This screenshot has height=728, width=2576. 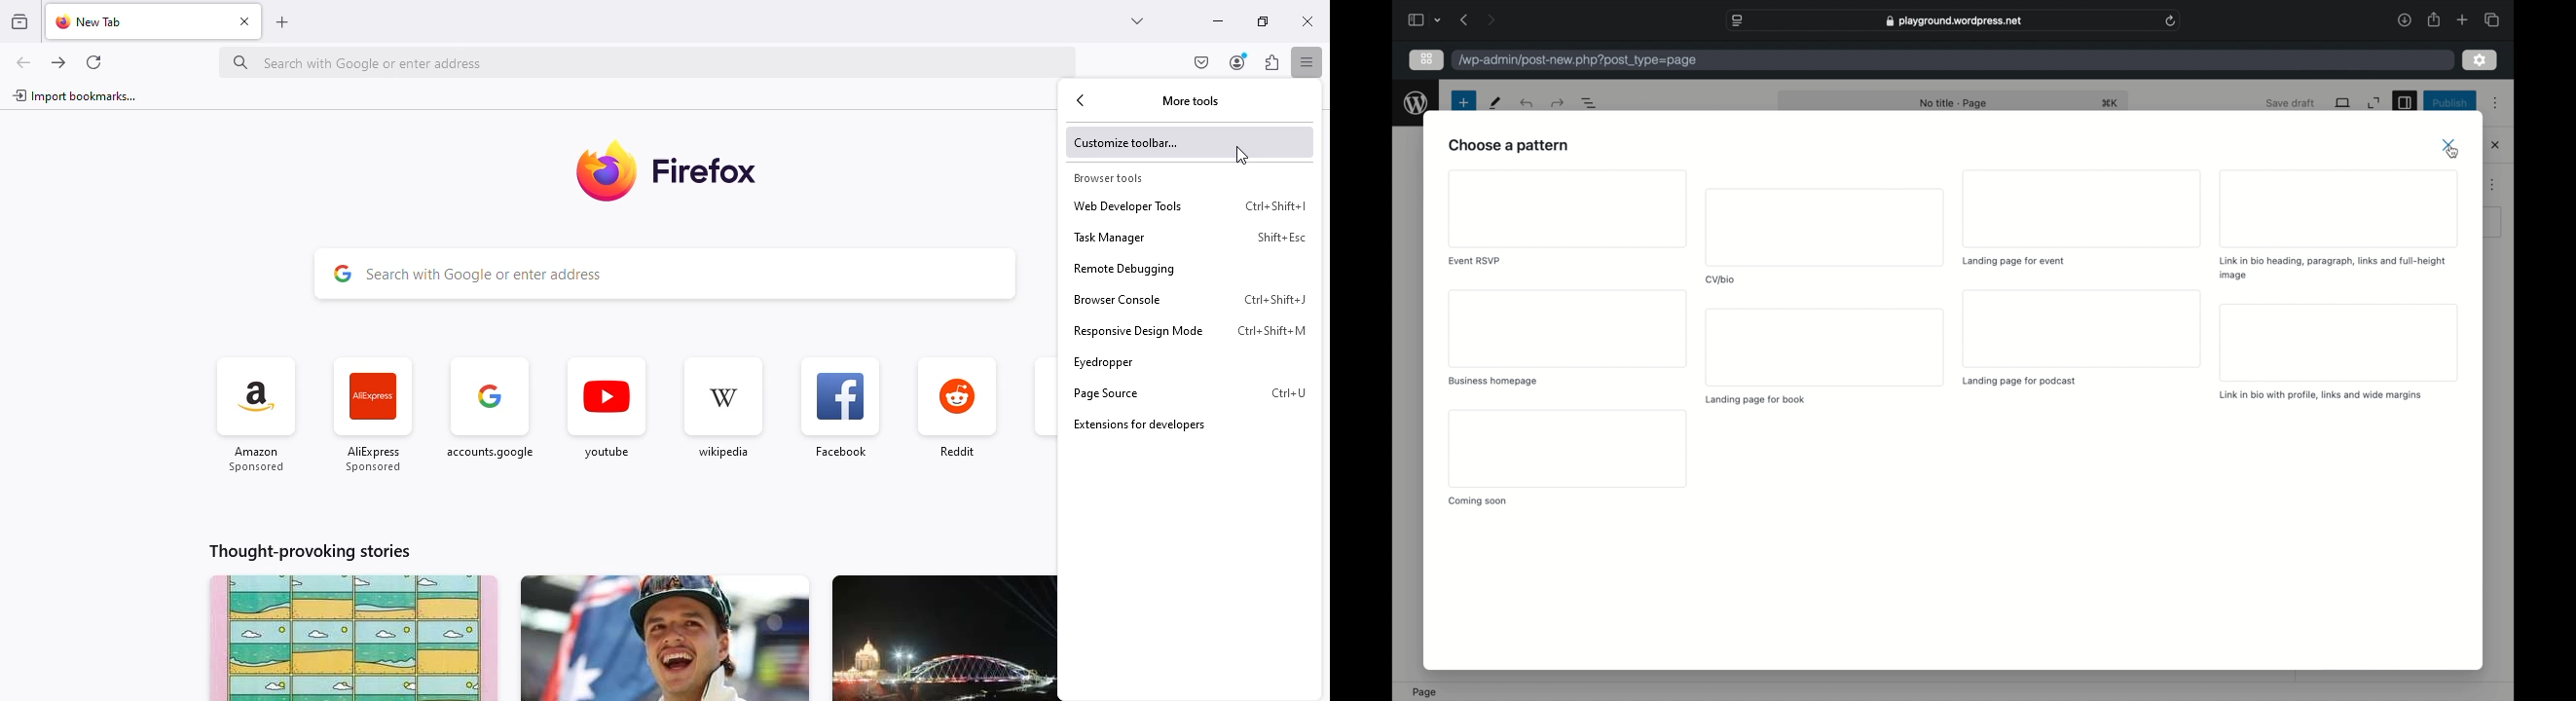 What do you see at coordinates (2405, 21) in the screenshot?
I see `downloads` at bounding box center [2405, 21].